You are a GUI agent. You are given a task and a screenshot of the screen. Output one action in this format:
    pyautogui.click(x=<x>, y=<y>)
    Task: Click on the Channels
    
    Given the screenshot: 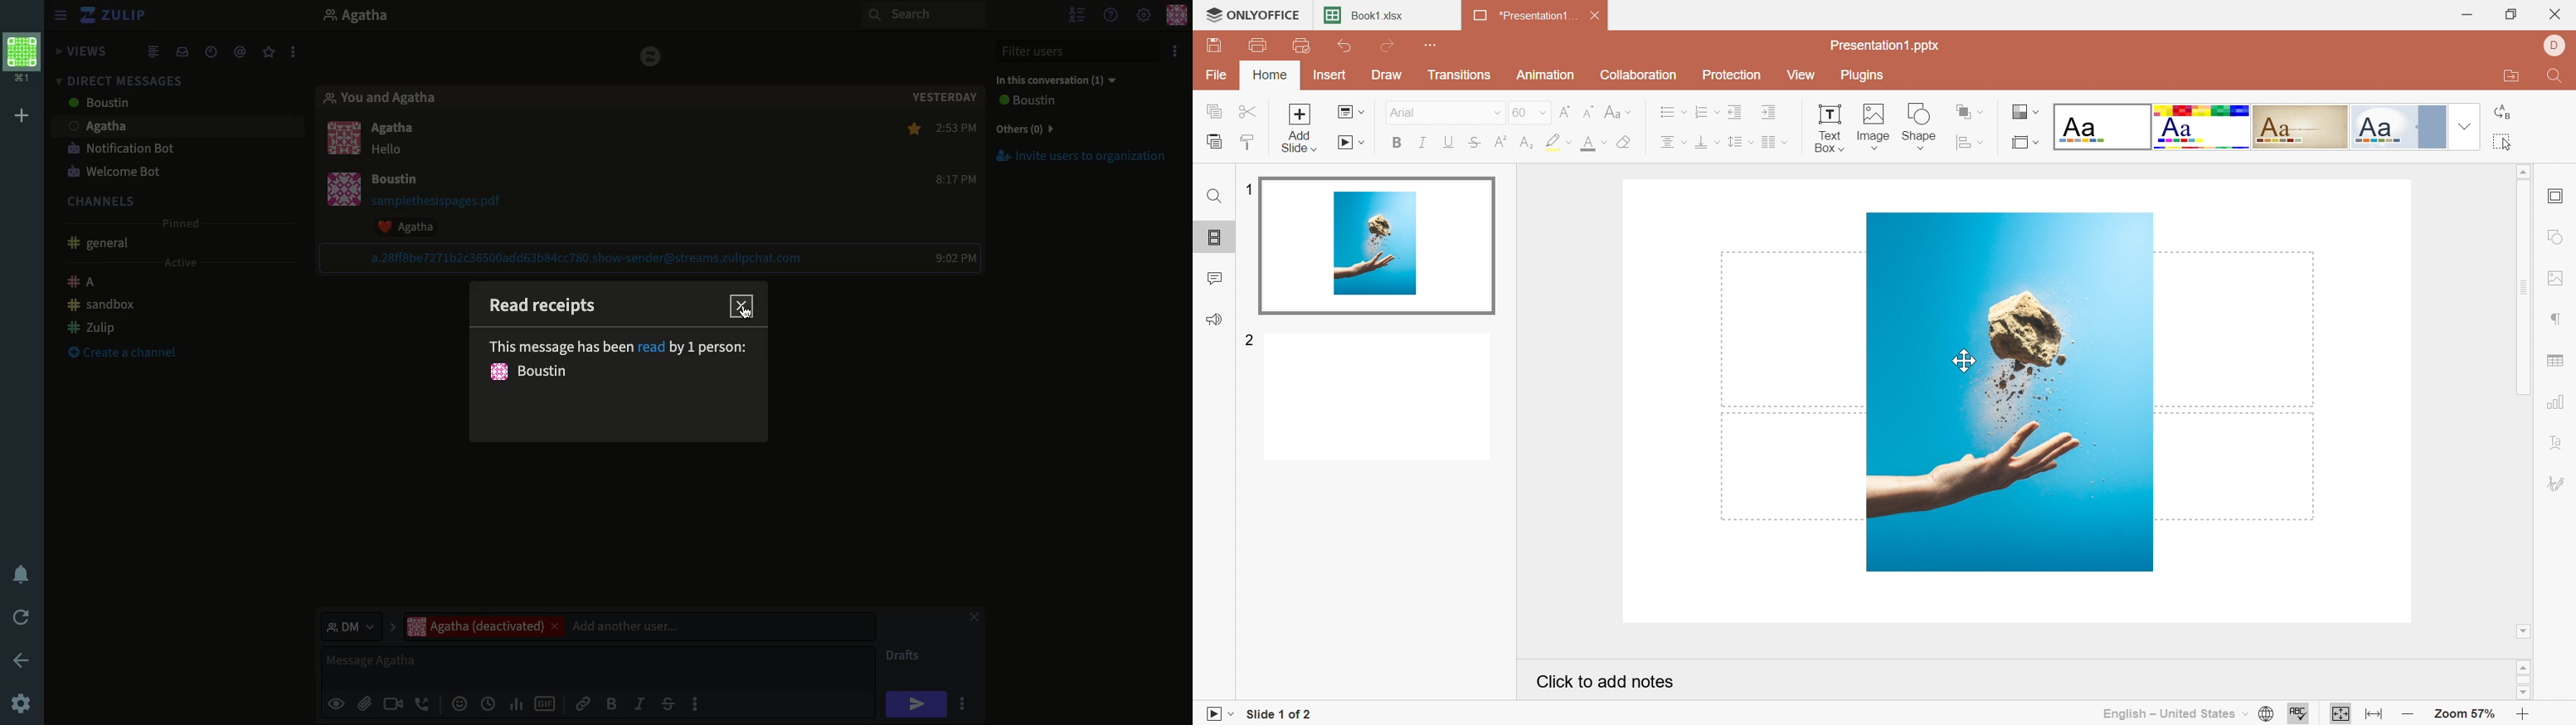 What is the action you would take?
    pyautogui.click(x=107, y=199)
    